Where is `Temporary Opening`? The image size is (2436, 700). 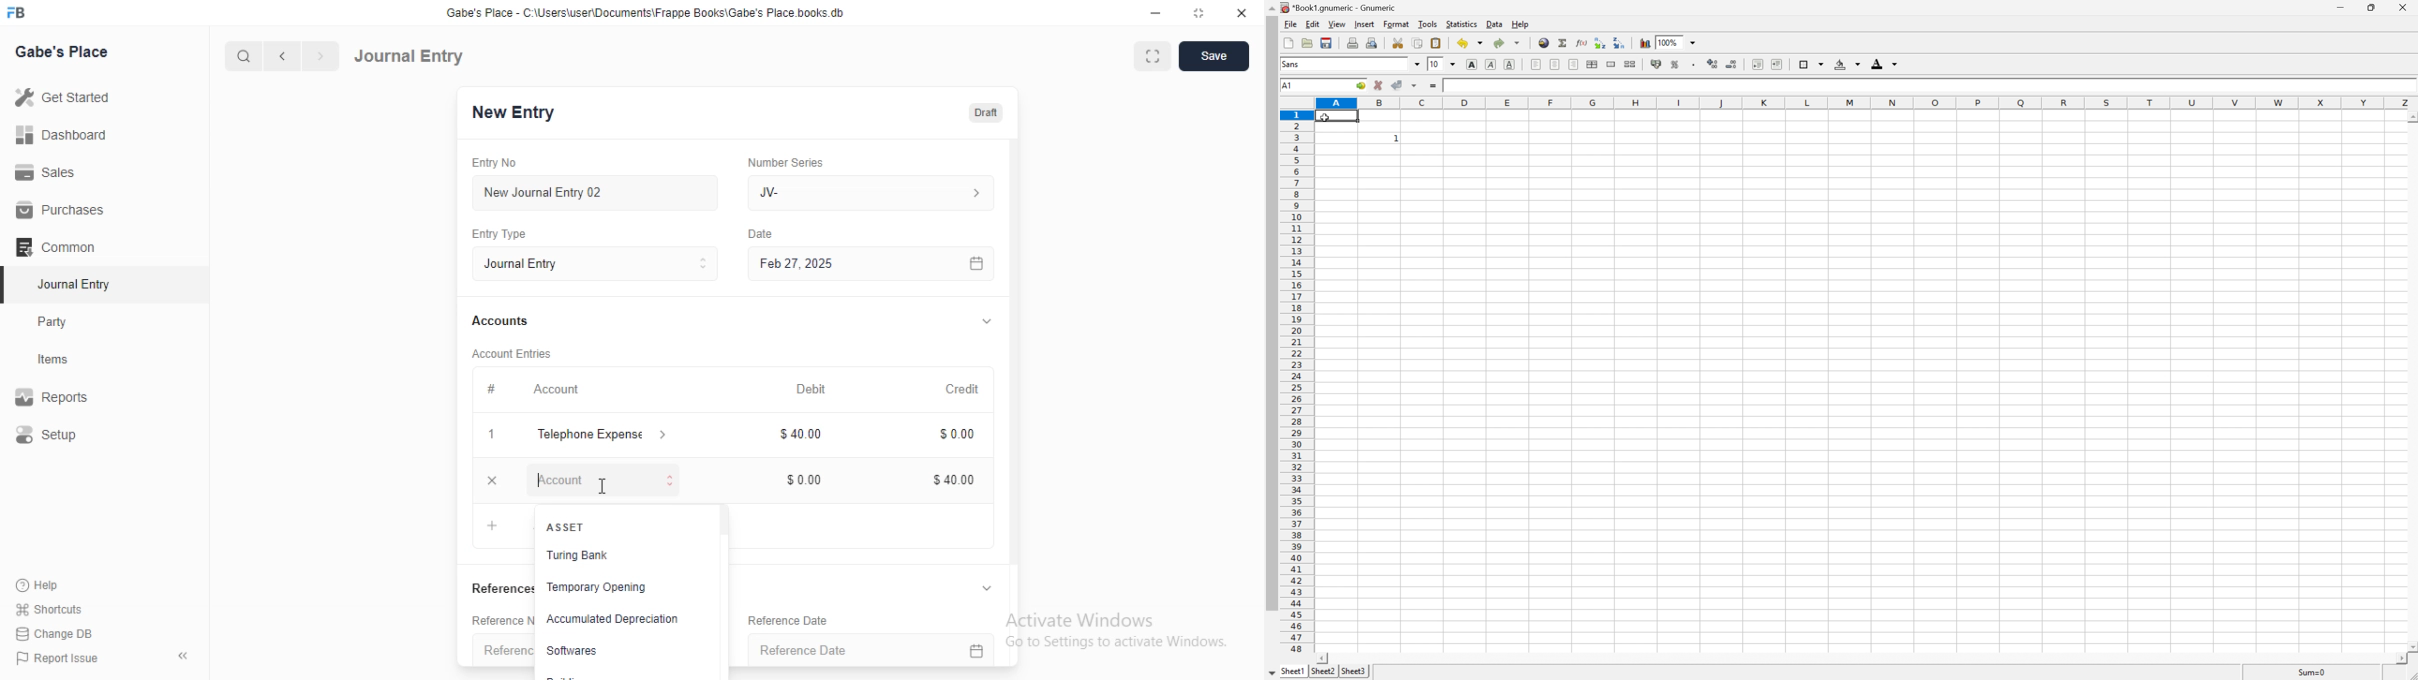
Temporary Opening is located at coordinates (599, 587).